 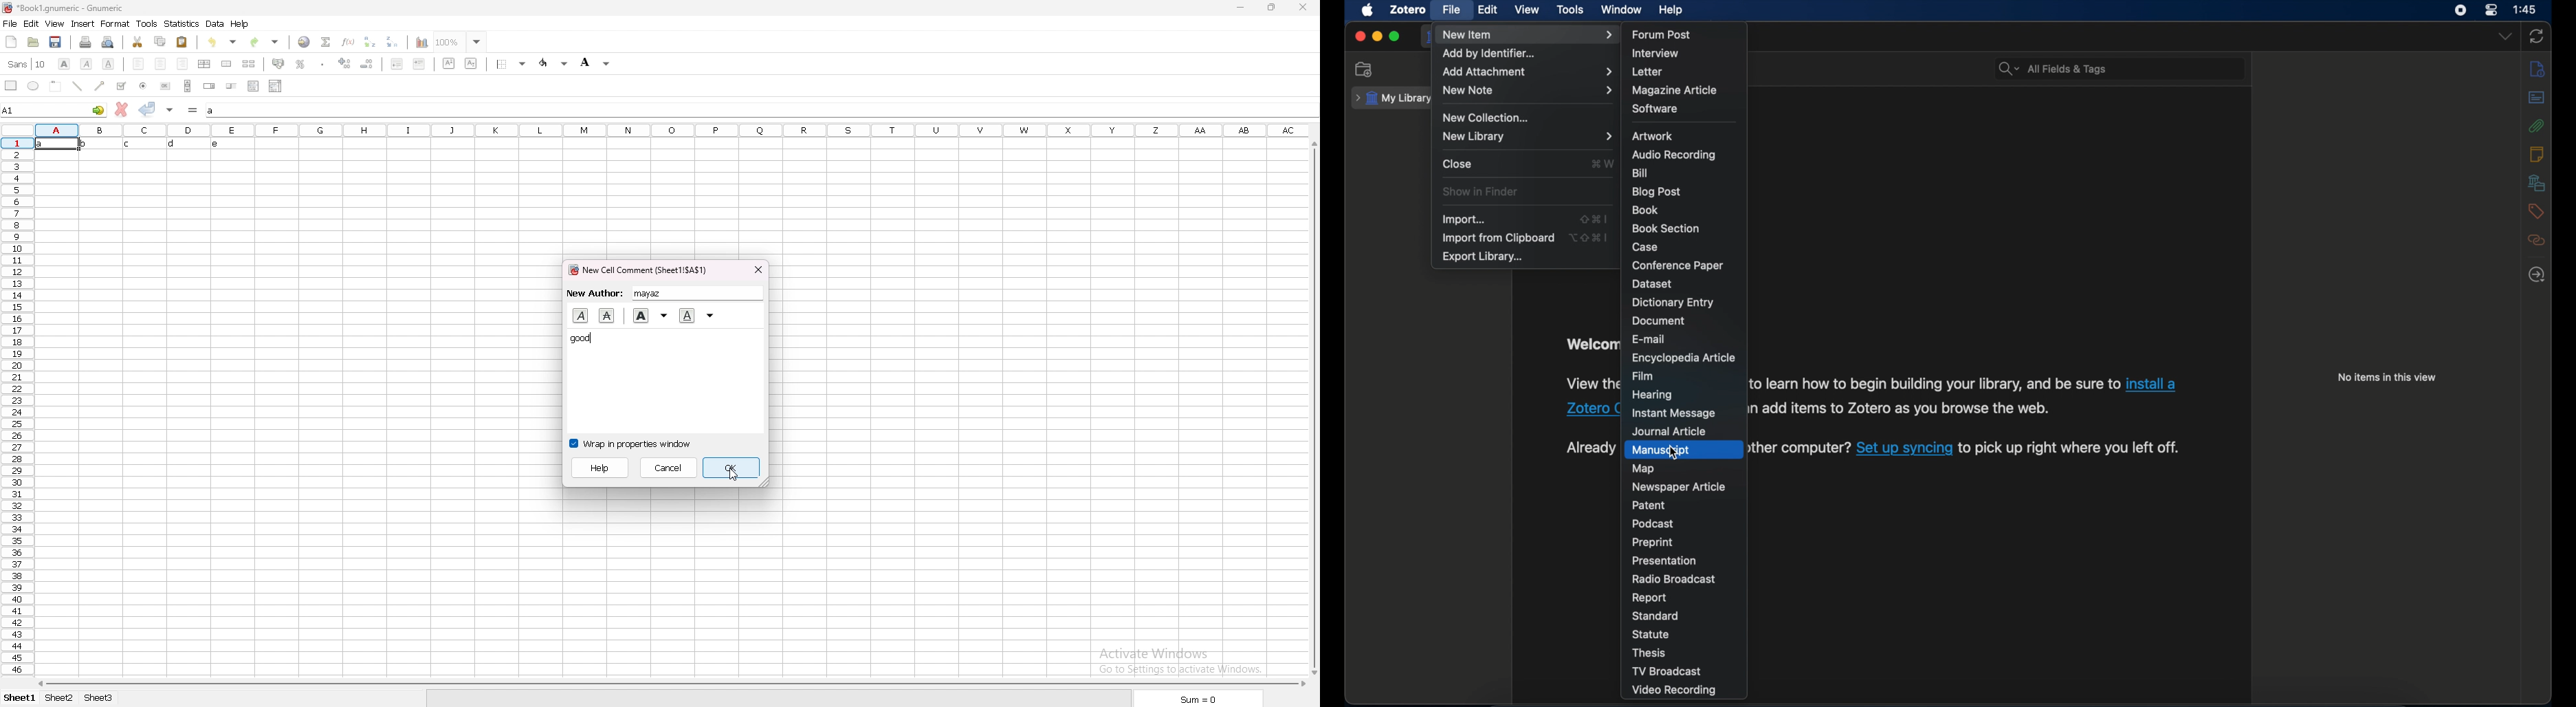 I want to click on map, so click(x=1643, y=469).